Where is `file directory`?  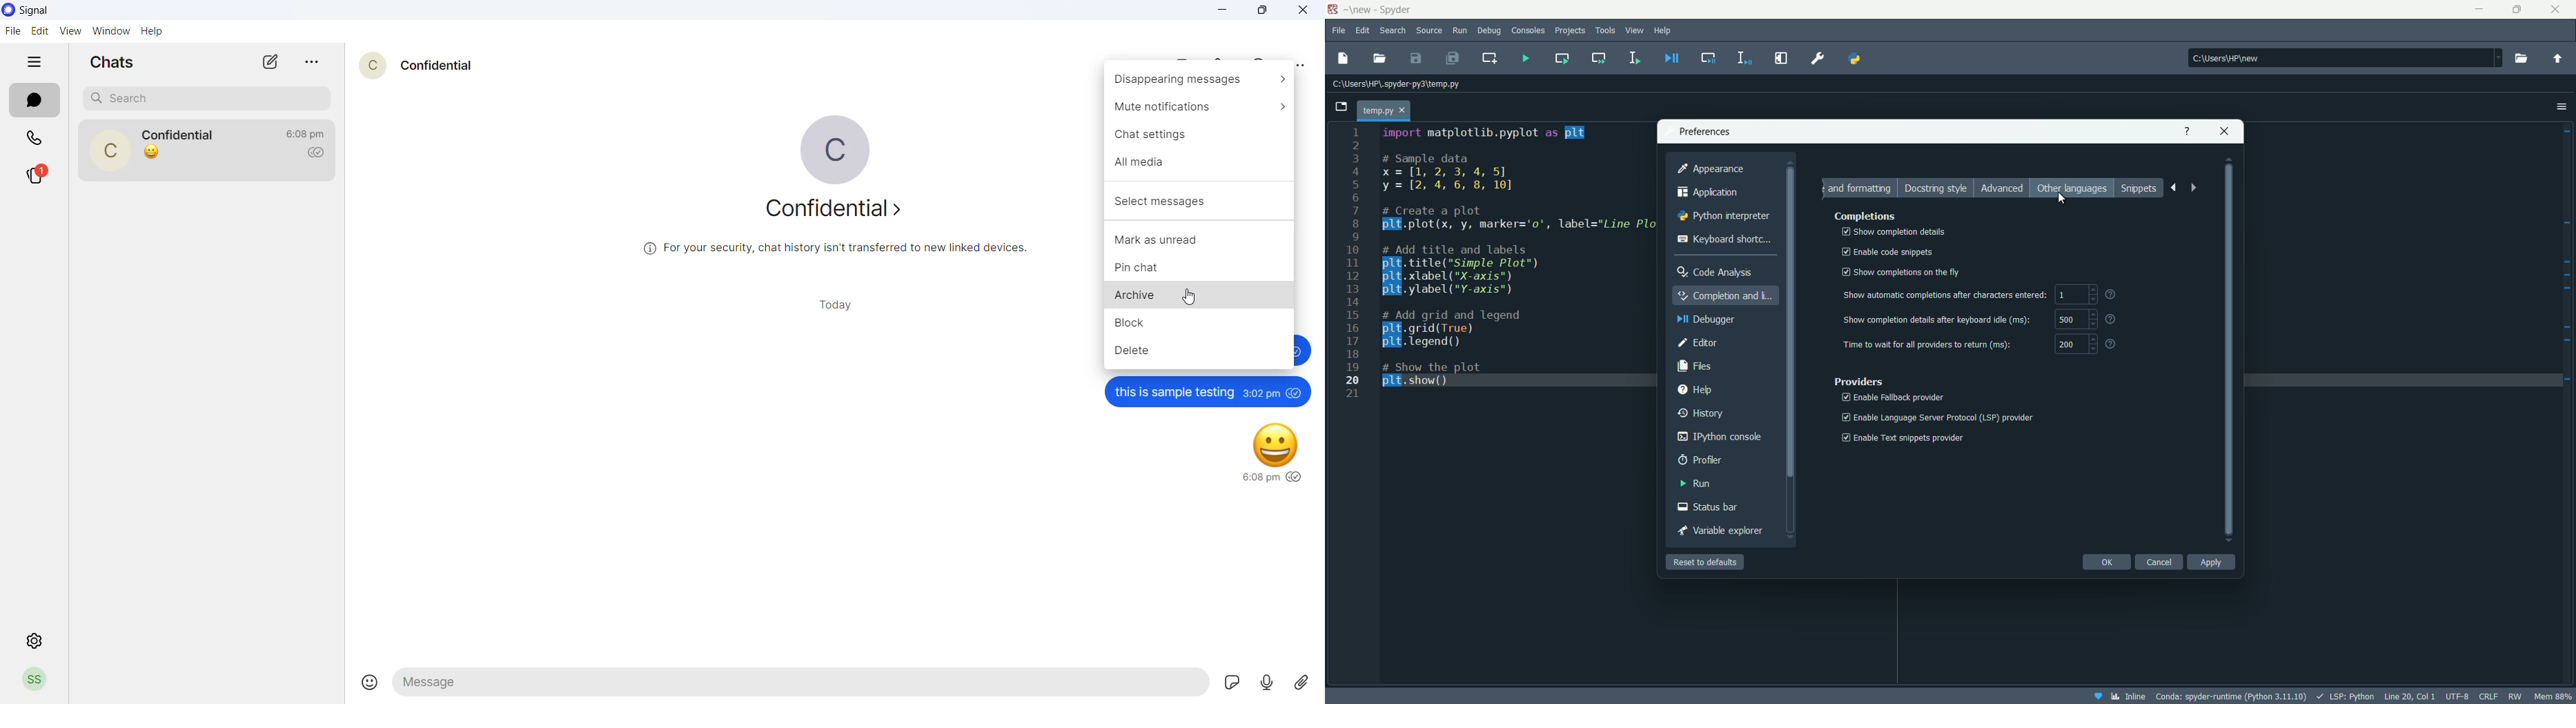
file directory is located at coordinates (1397, 83).